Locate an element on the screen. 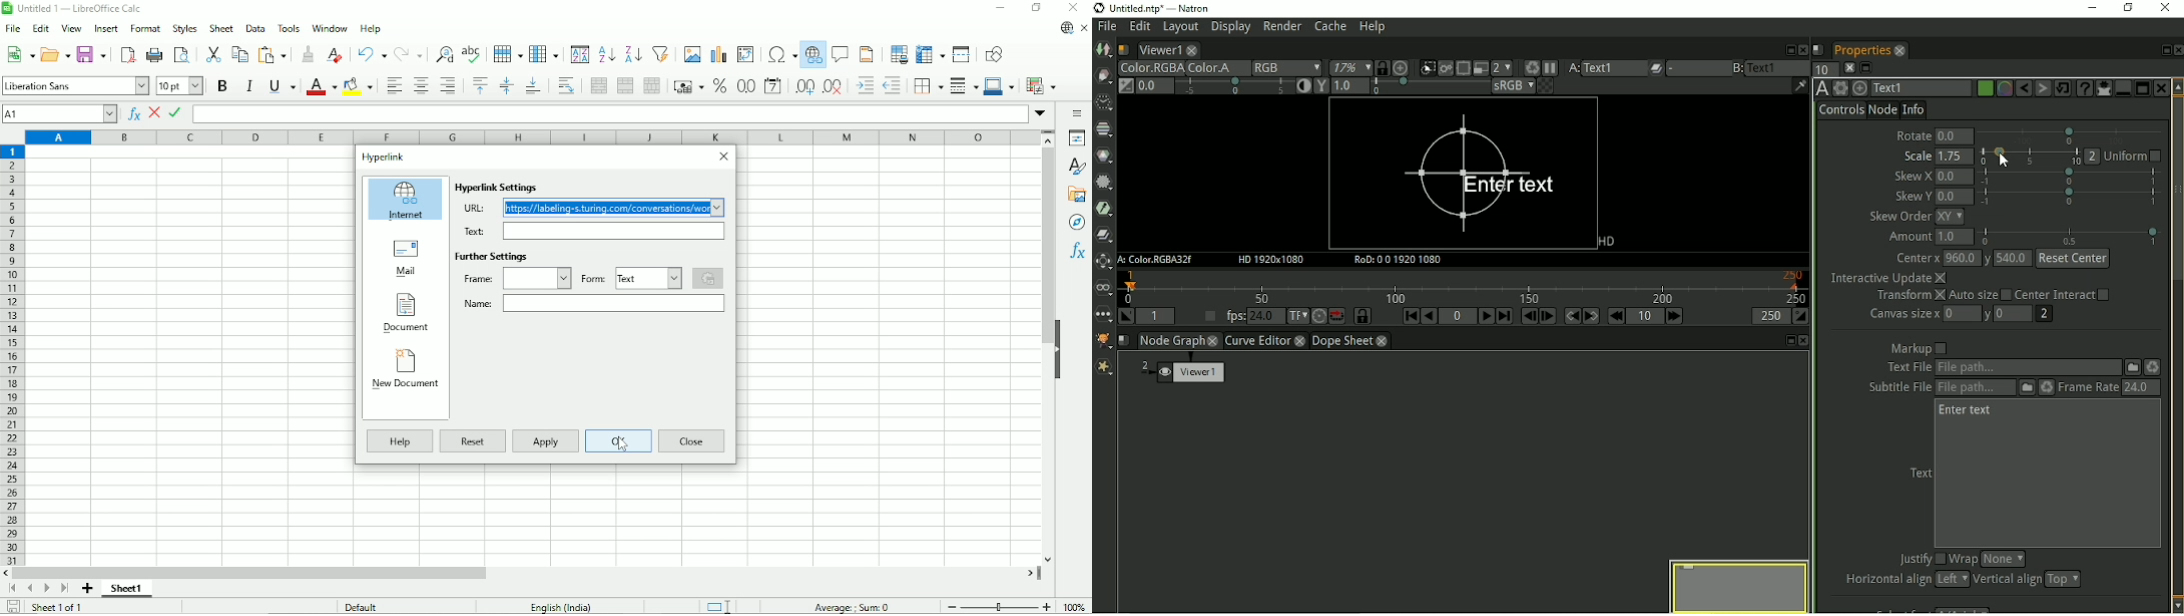 The image size is (2184, 616). https://labeling-s.tring.com/conversations/wor is located at coordinates (612, 208).